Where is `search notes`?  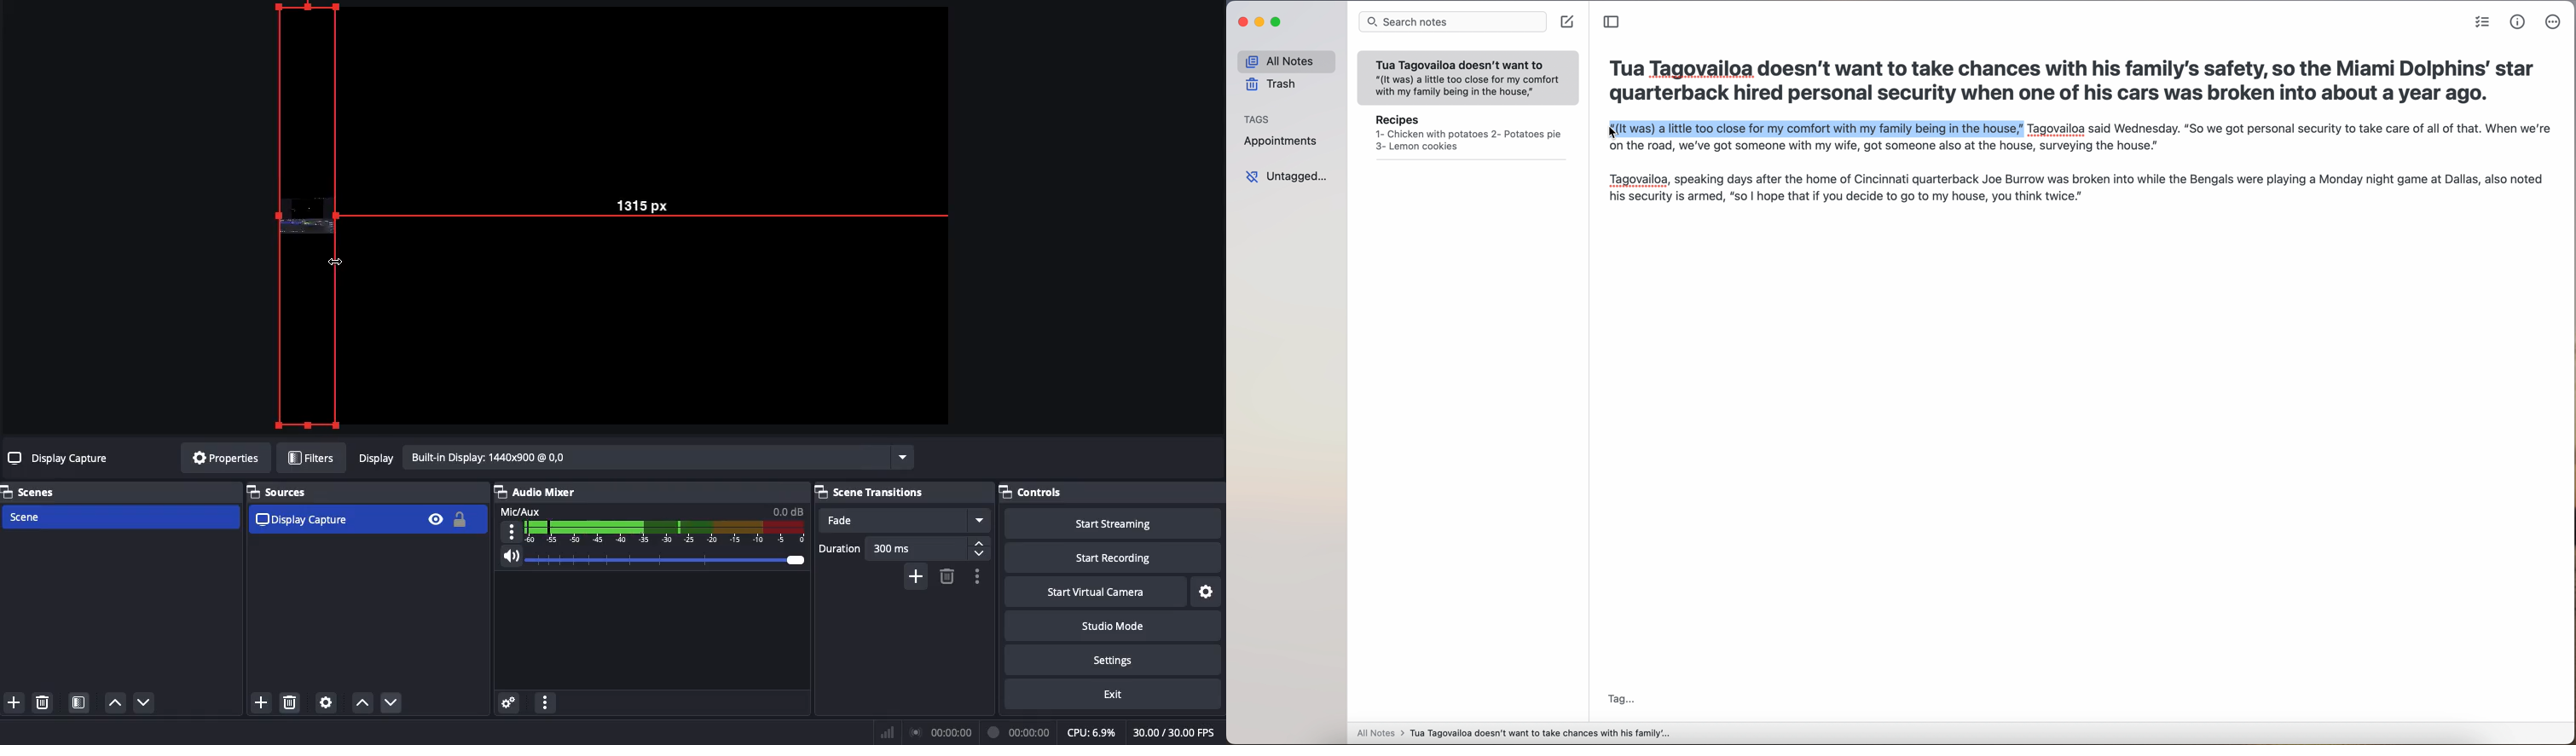
search notes is located at coordinates (1452, 23).